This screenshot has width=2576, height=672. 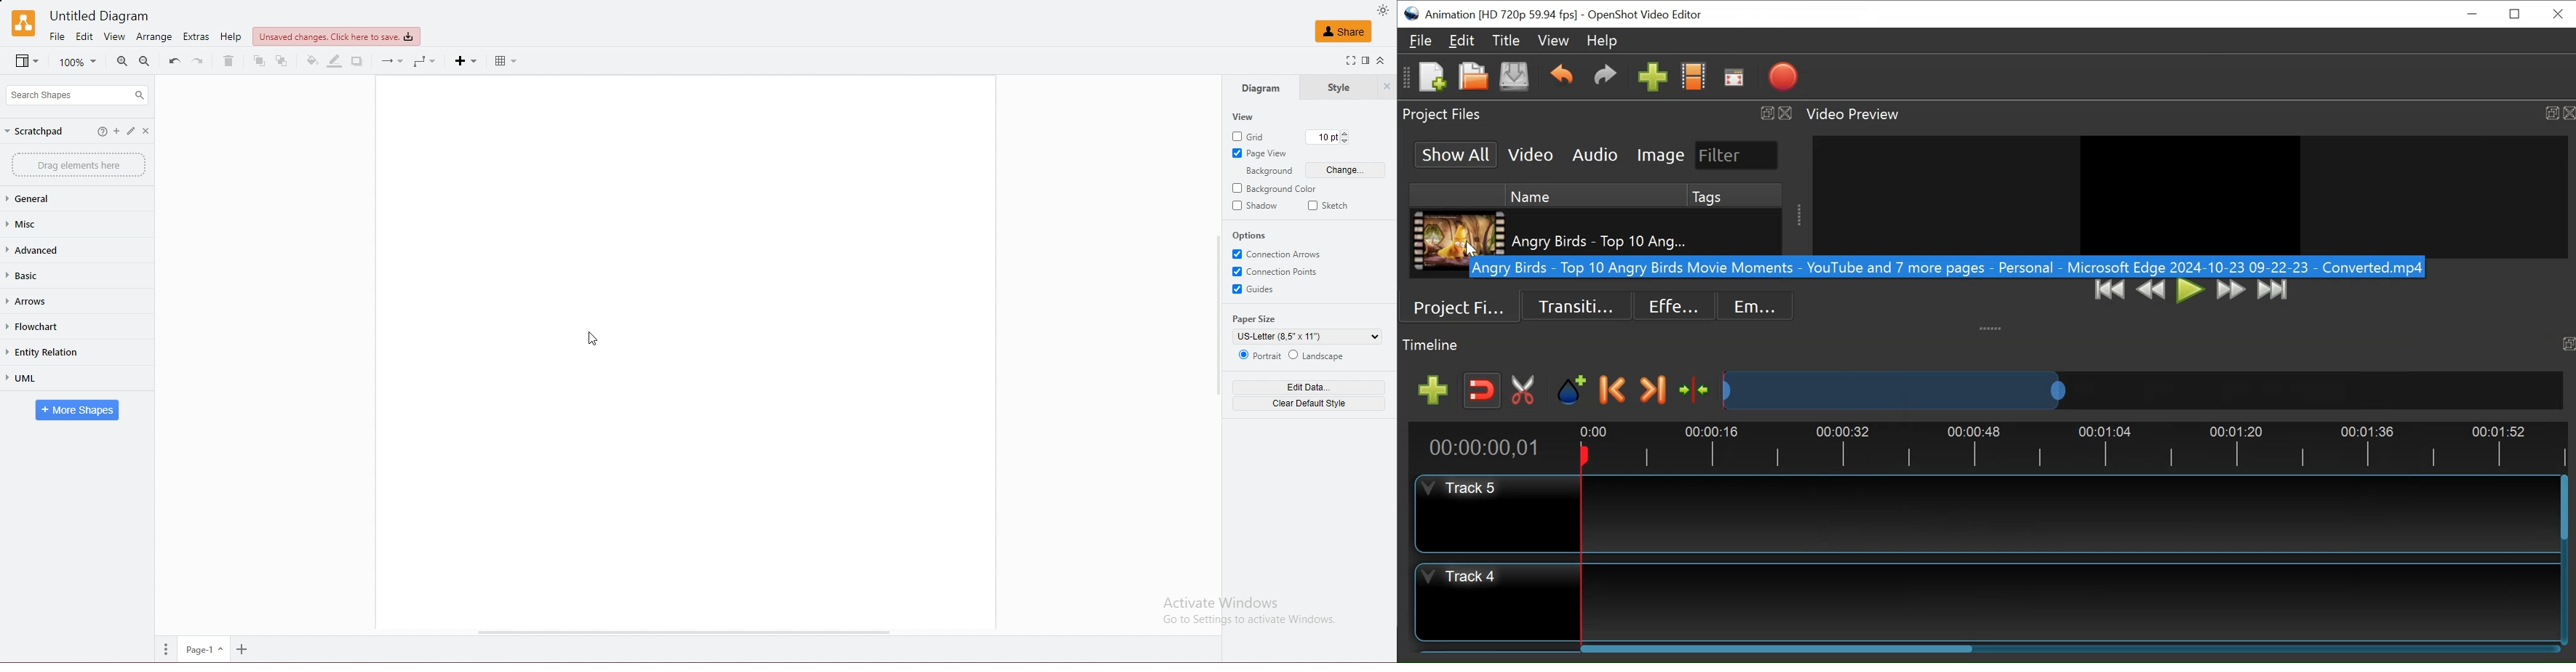 I want to click on Maximize, so click(x=2549, y=110).